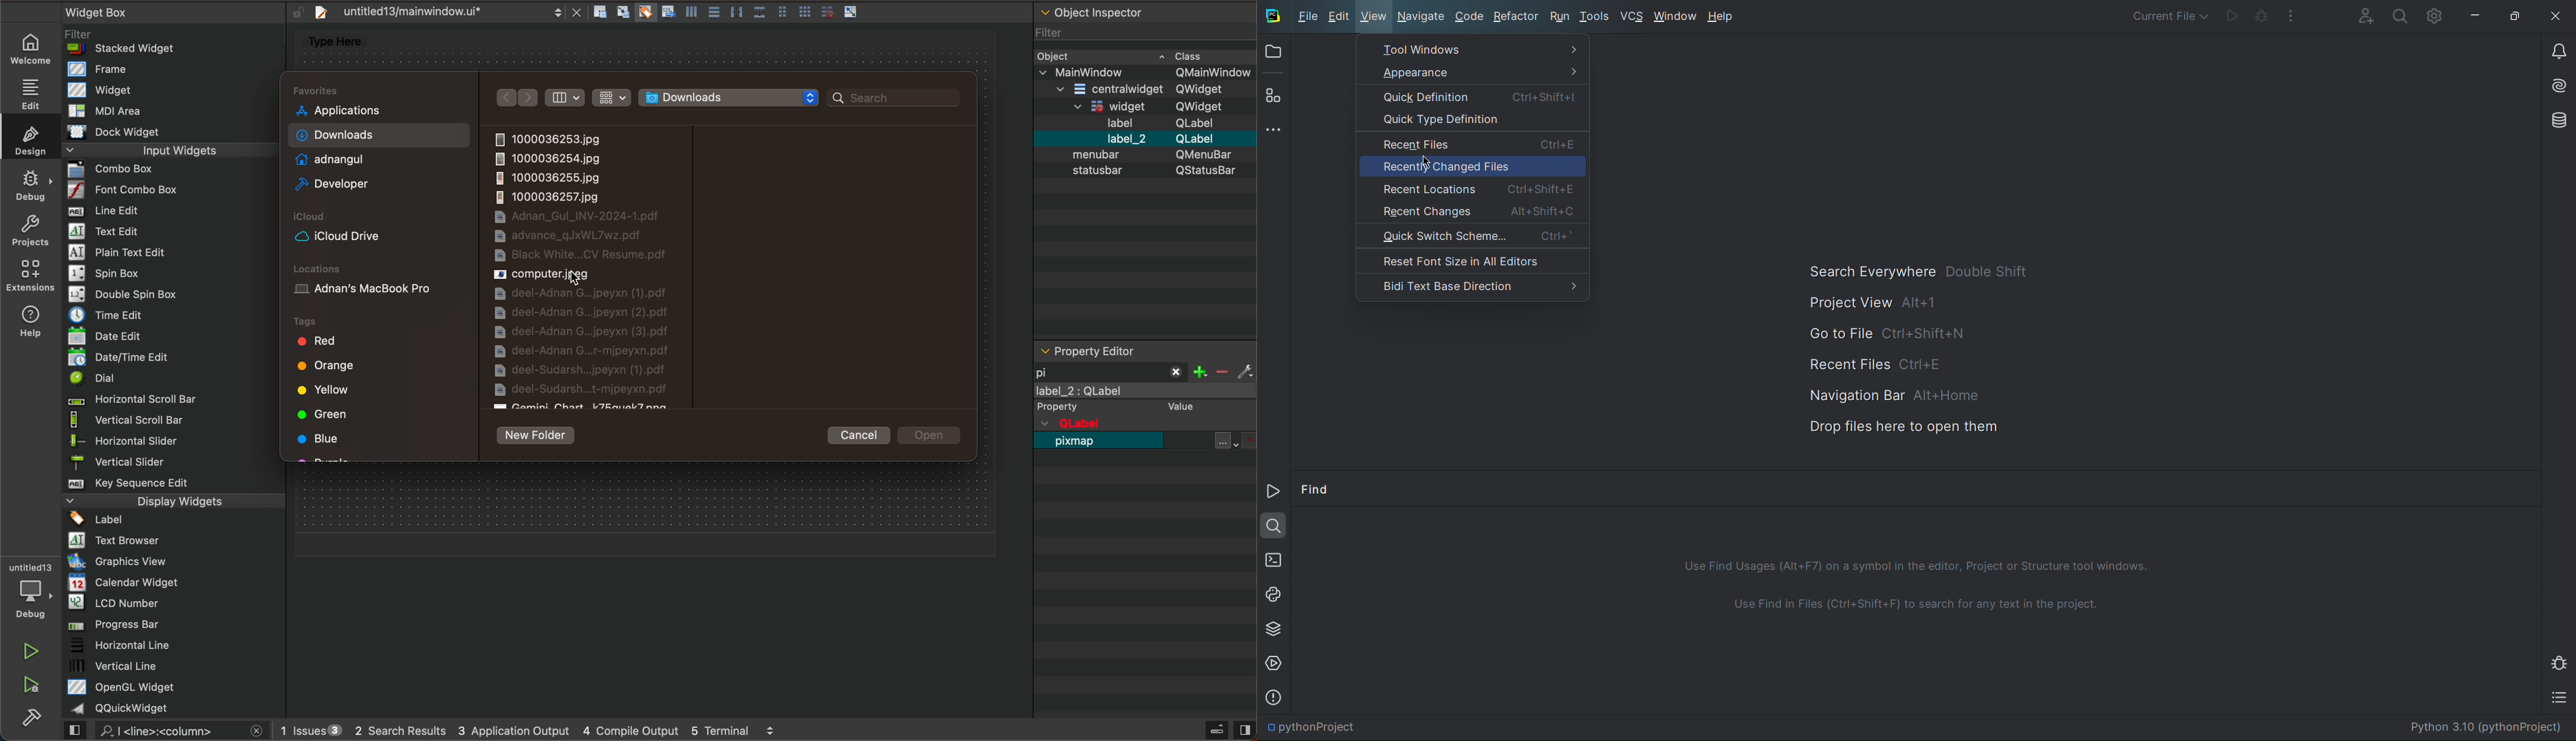 This screenshot has width=2576, height=756. I want to click on ran and debug, so click(38, 686).